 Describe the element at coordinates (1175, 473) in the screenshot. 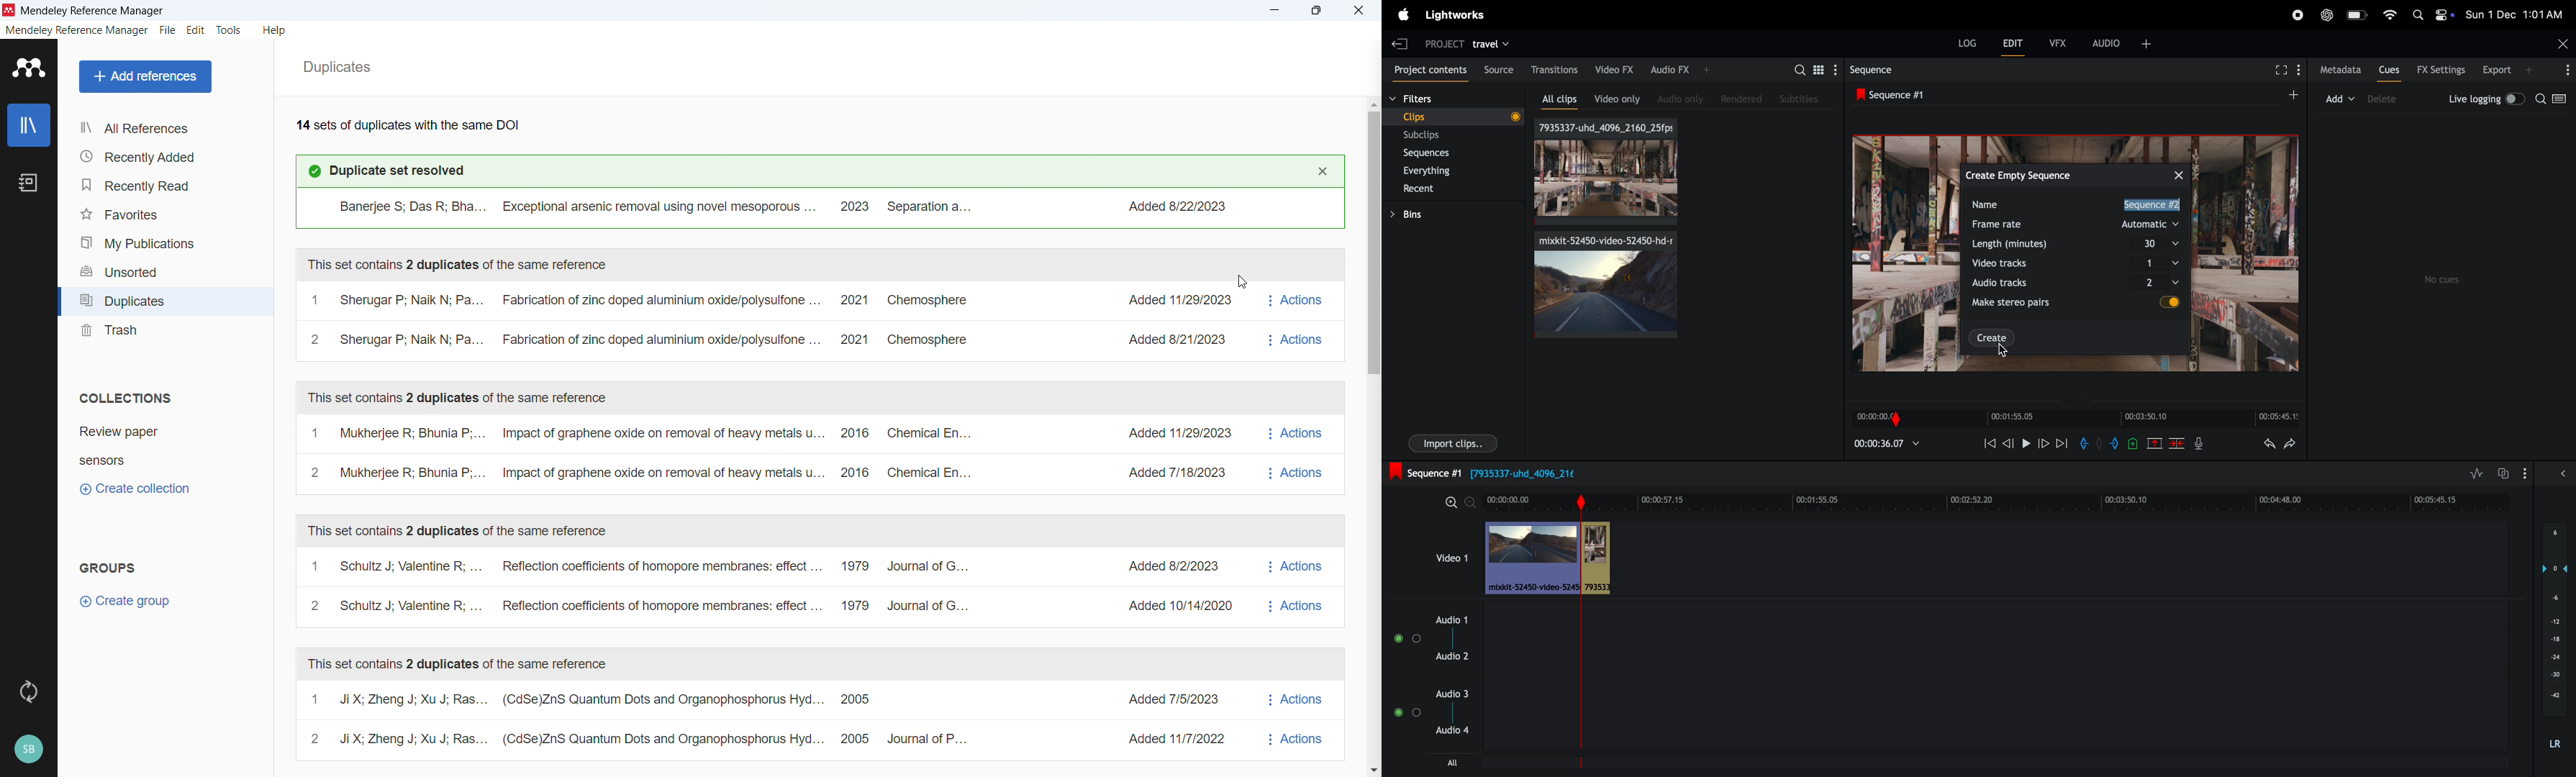

I see `Added 7/18/2023` at that location.